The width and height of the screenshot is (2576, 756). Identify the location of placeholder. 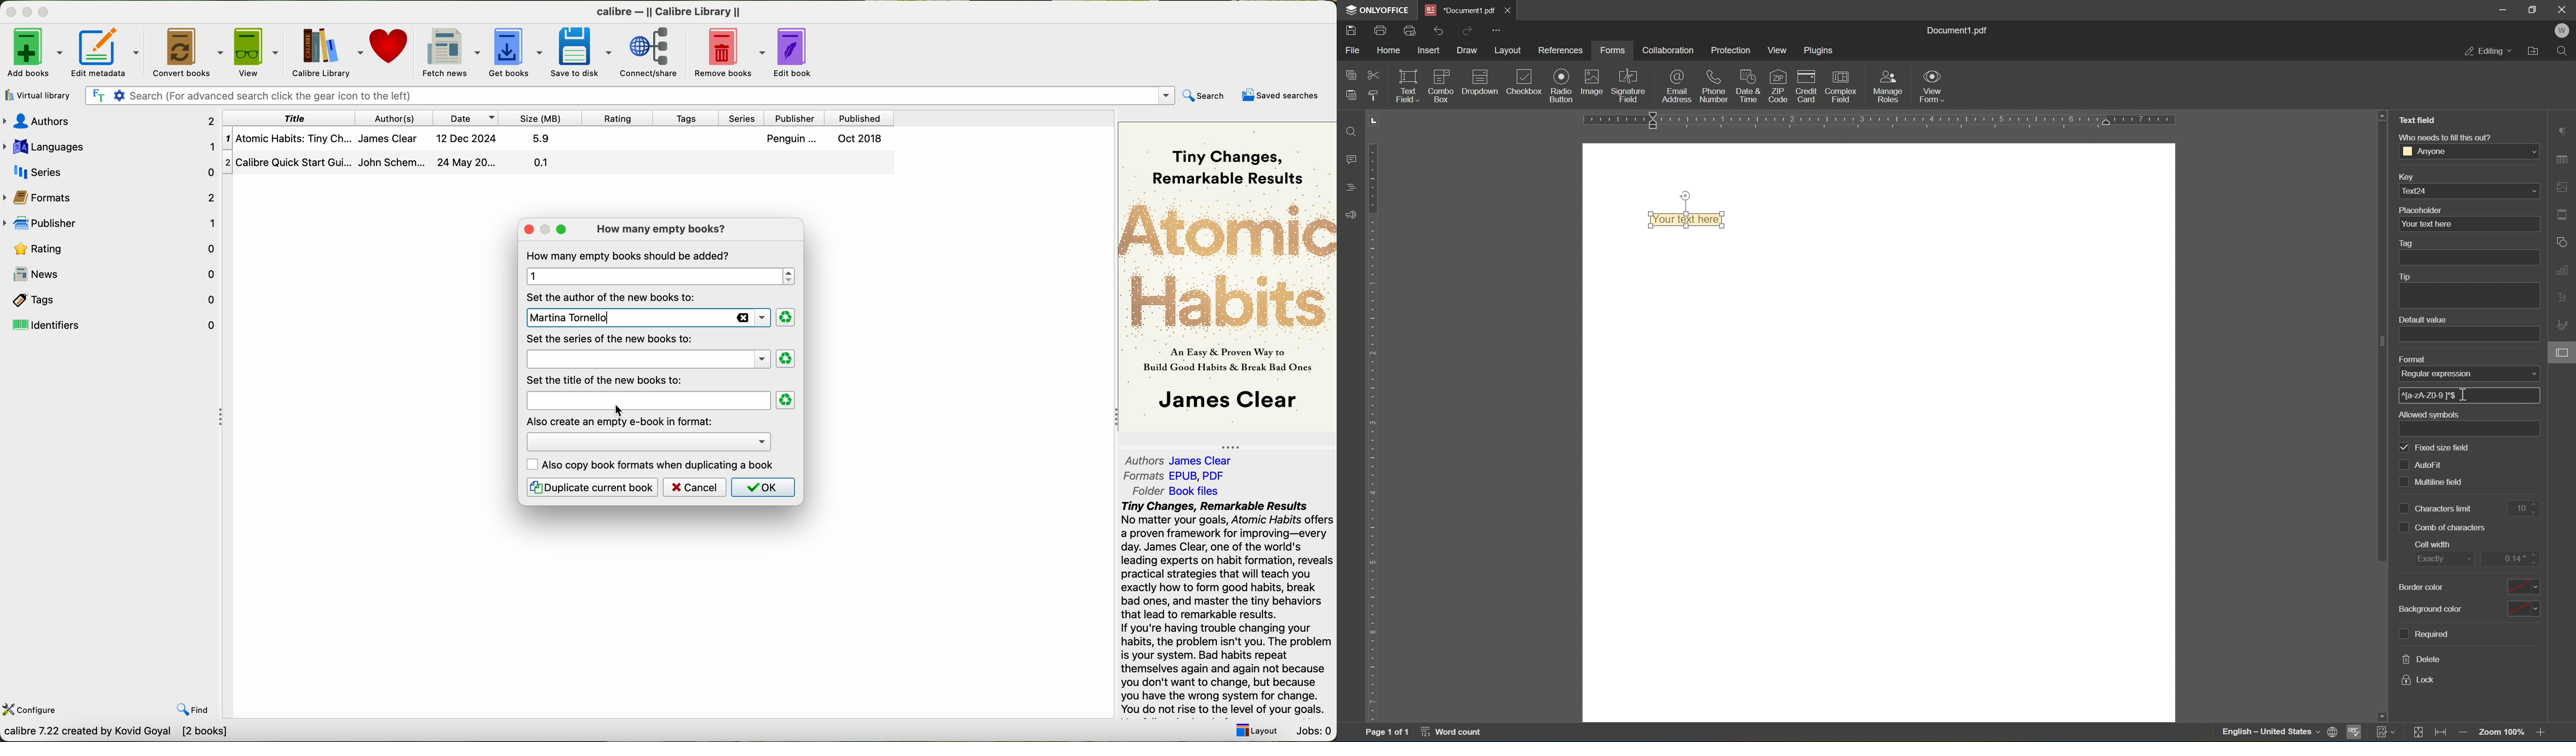
(2421, 210).